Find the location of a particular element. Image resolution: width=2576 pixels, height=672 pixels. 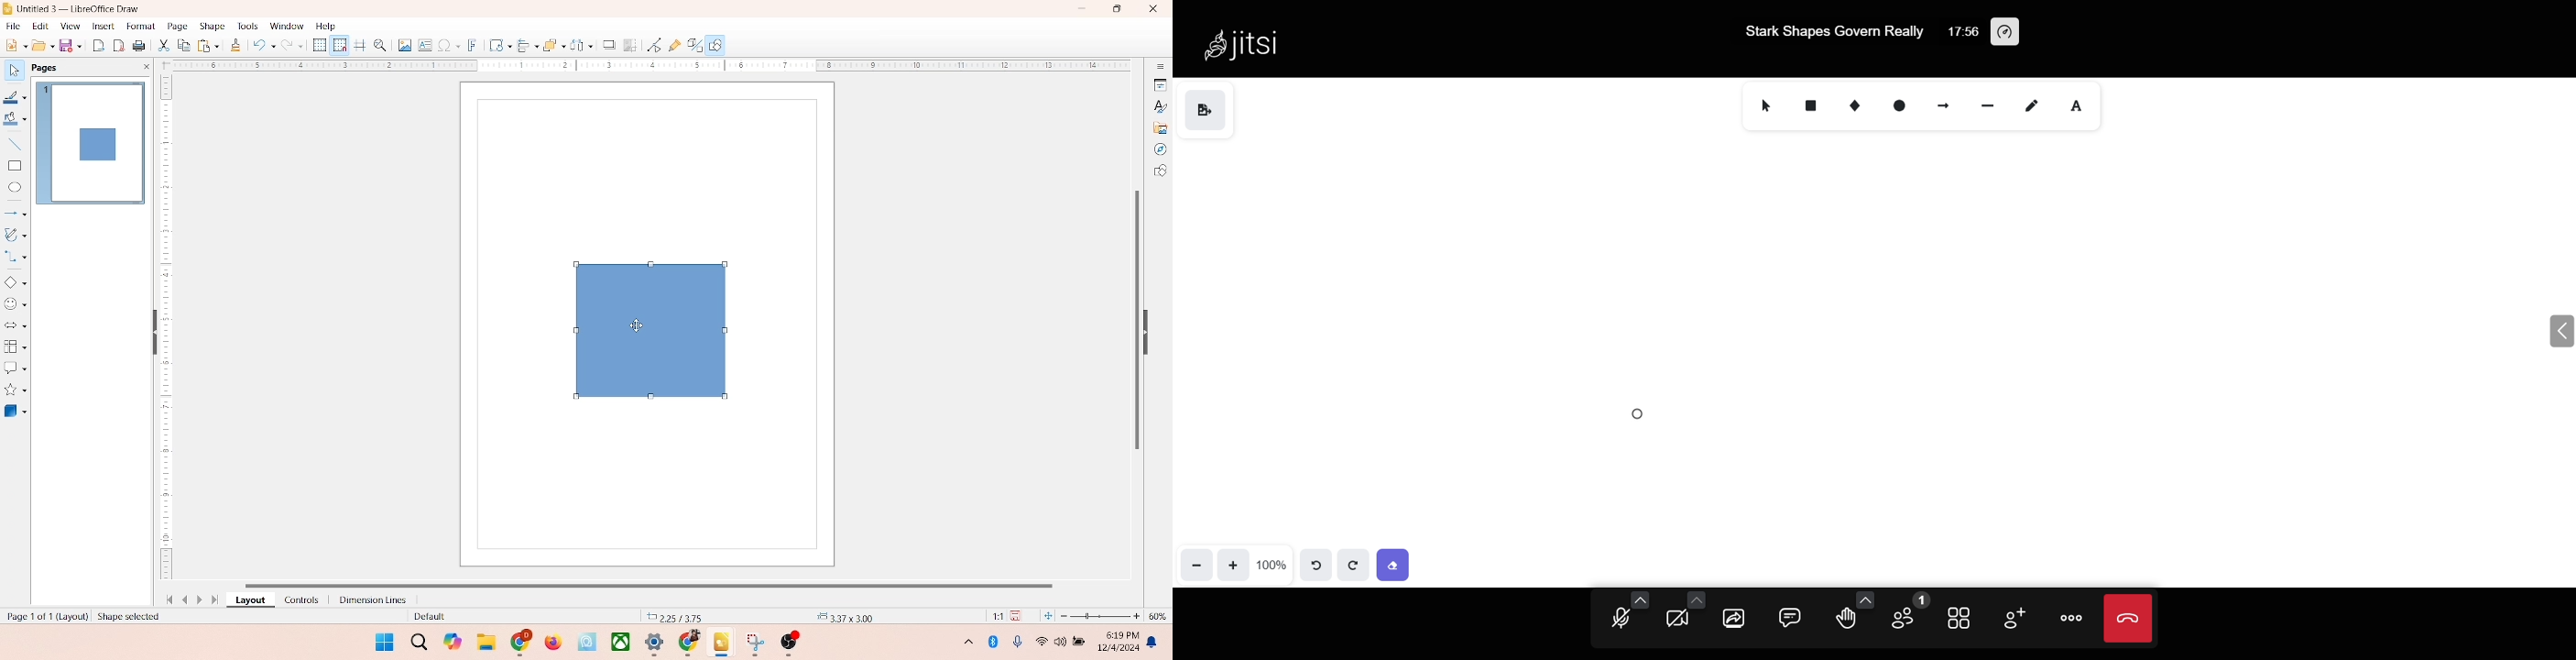

shape is located at coordinates (212, 26).